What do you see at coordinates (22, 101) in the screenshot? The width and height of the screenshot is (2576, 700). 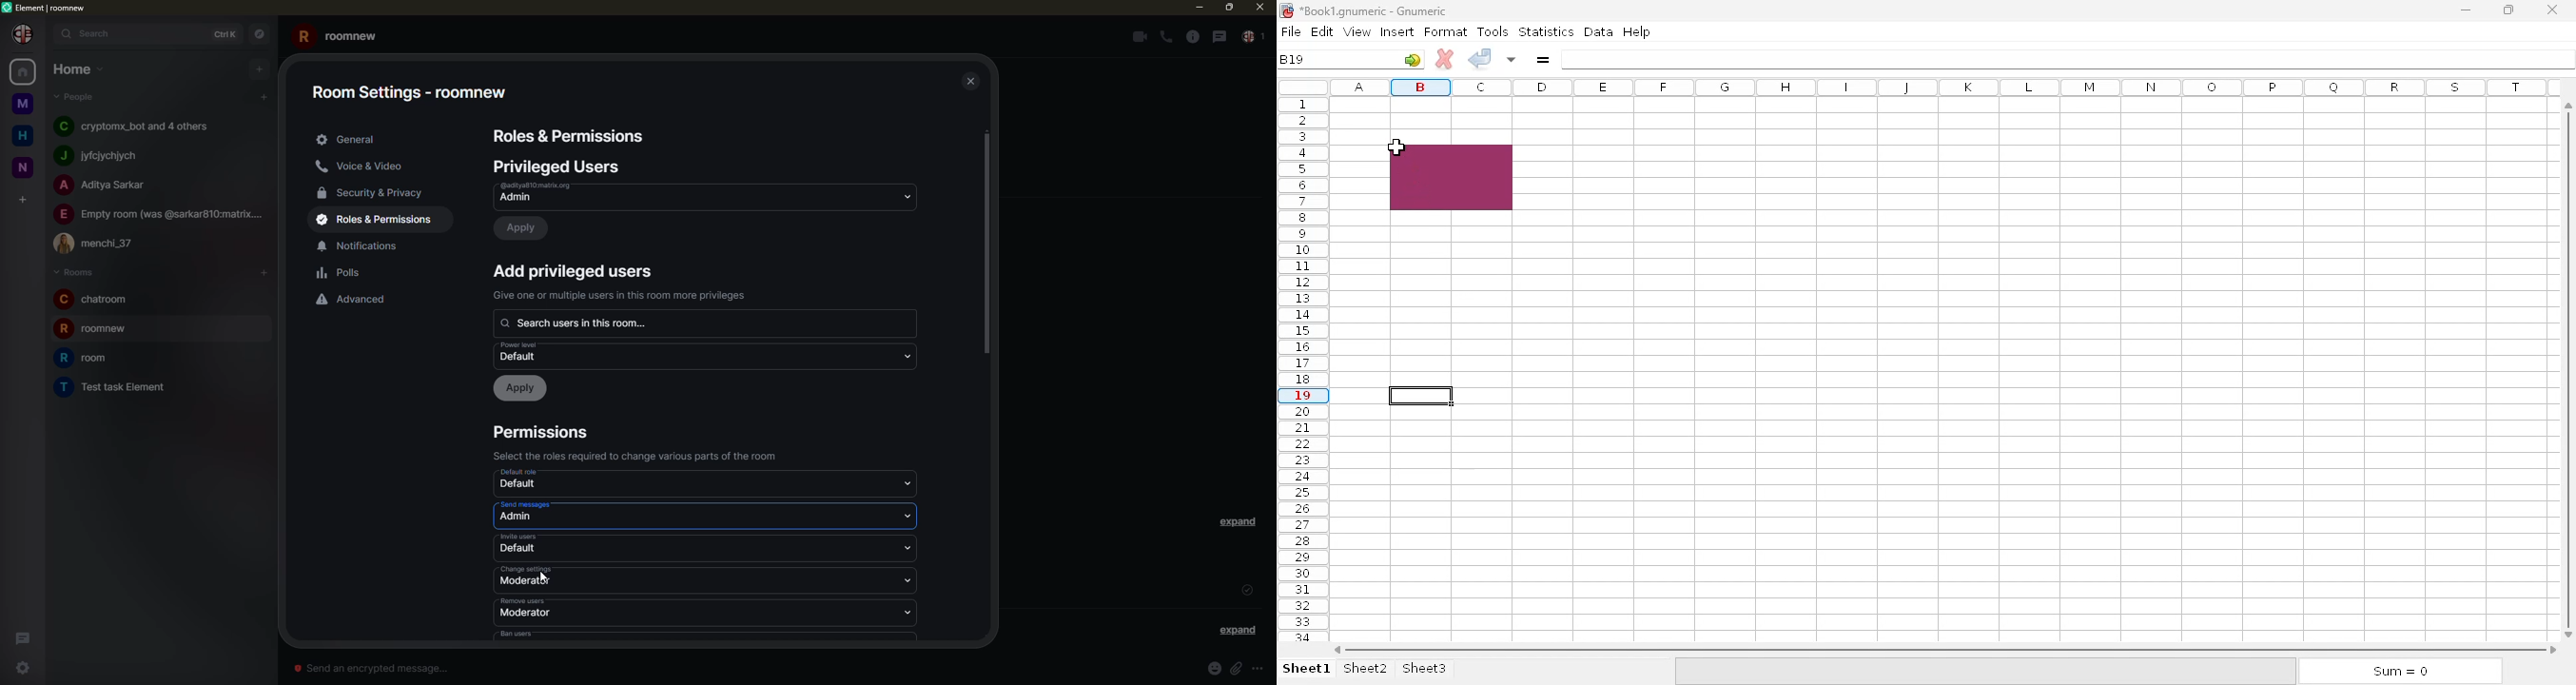 I see `space` at bounding box center [22, 101].